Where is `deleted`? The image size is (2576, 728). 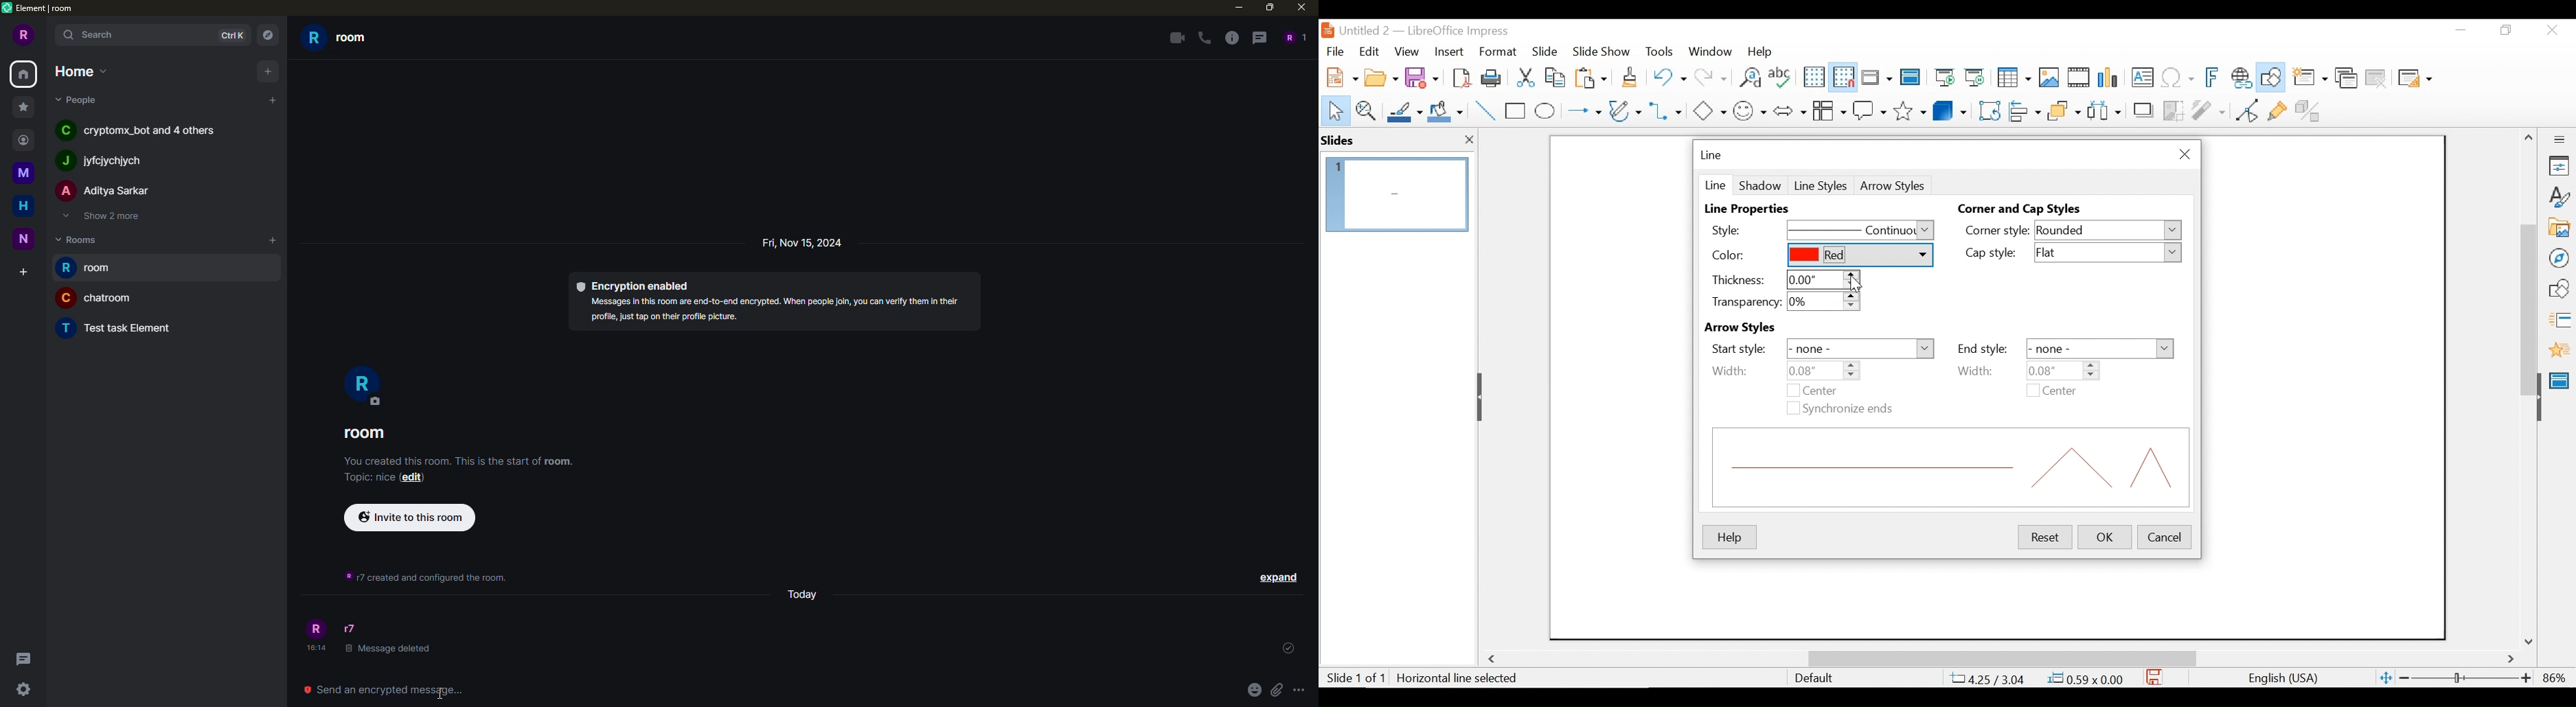
deleted is located at coordinates (387, 648).